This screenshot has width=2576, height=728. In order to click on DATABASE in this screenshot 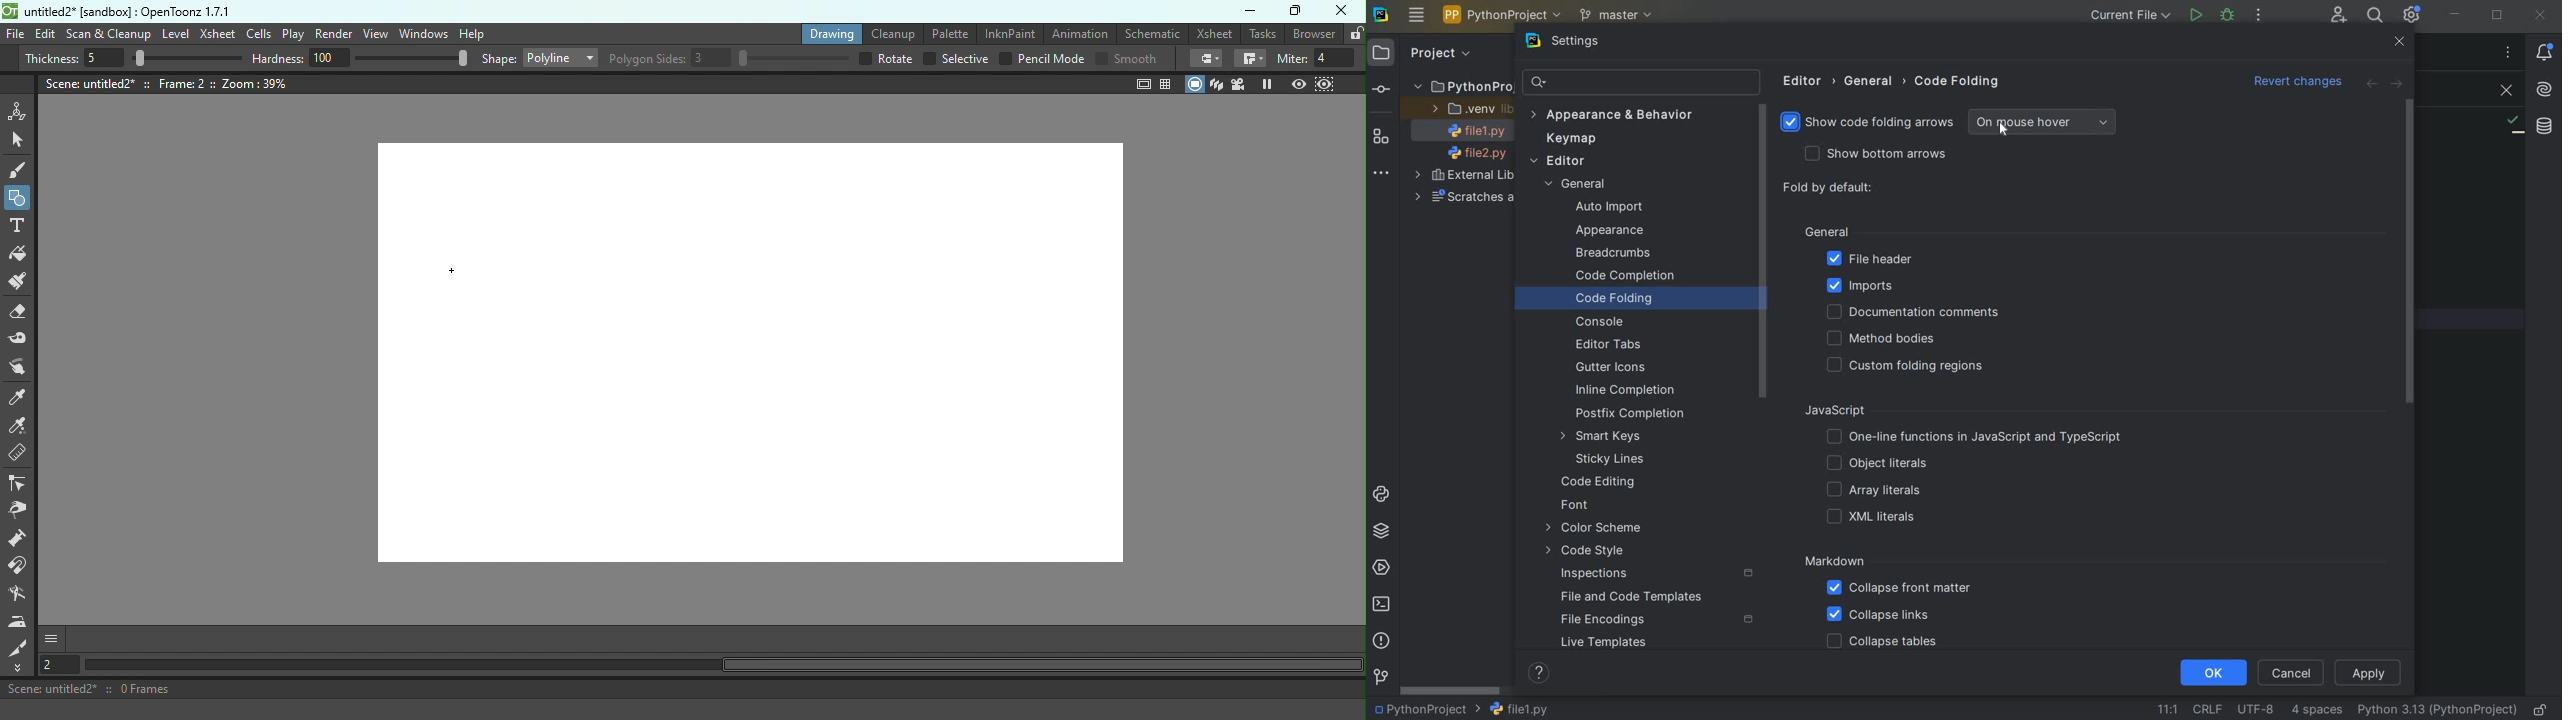, I will do `click(2545, 125)`.